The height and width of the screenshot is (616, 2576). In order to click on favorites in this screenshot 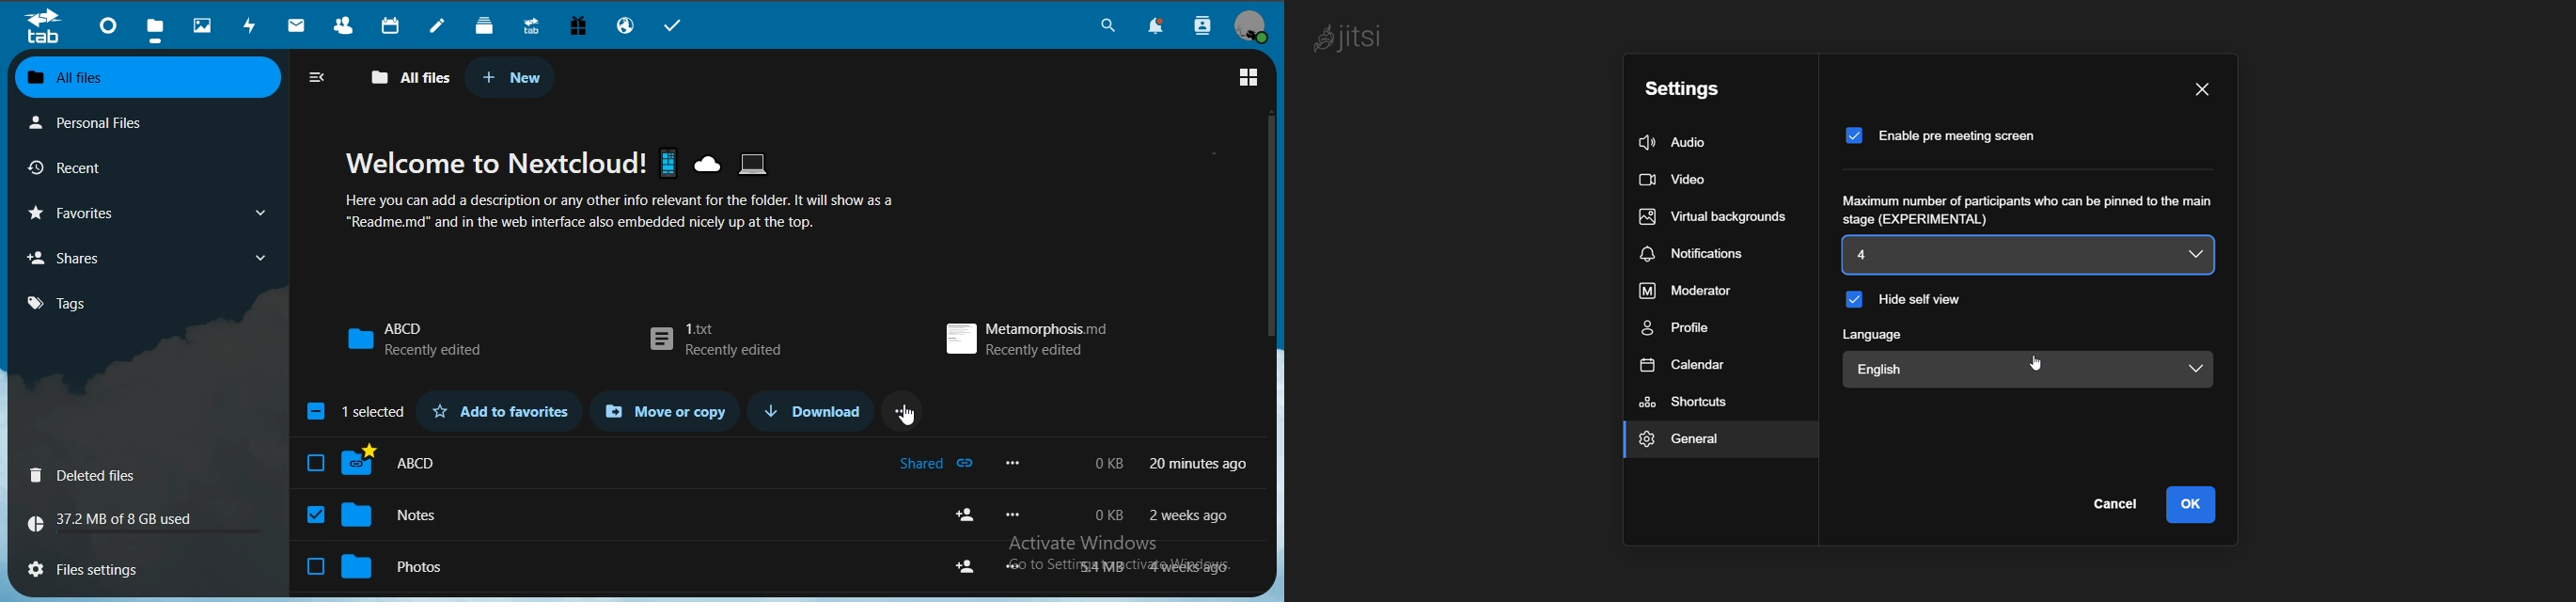, I will do `click(152, 210)`.